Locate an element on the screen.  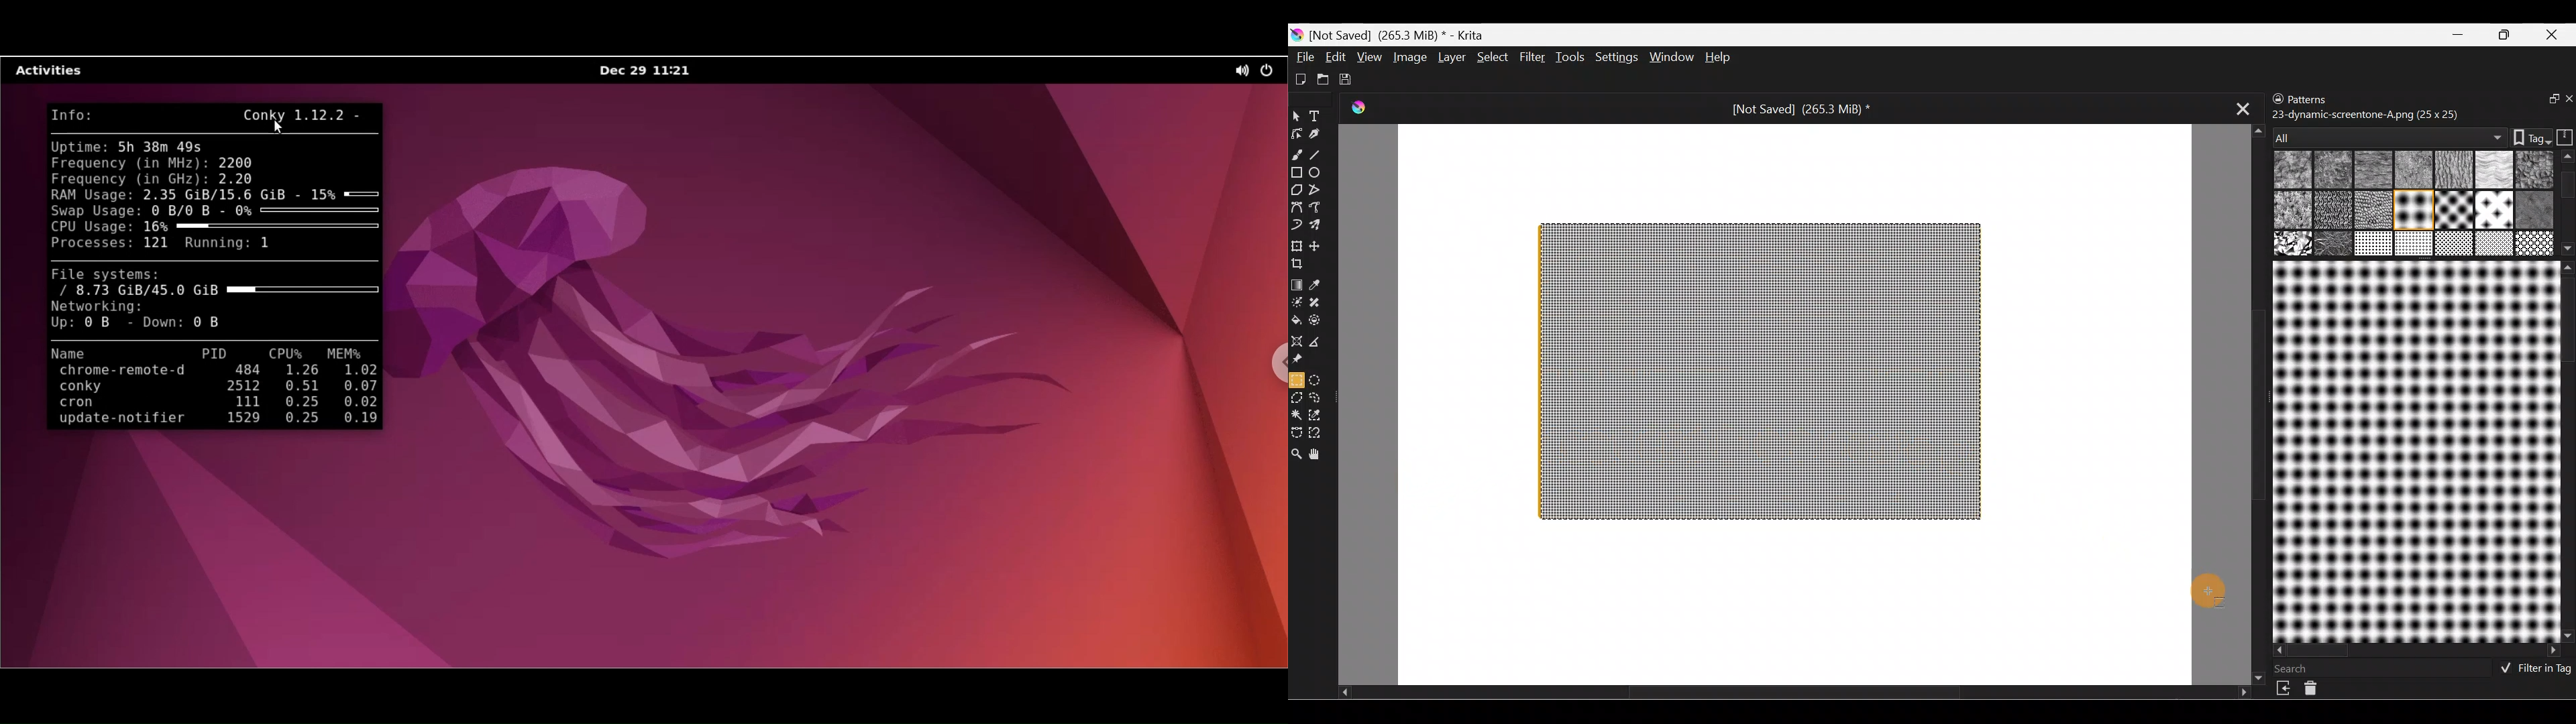
Import resource is located at coordinates (2285, 688).